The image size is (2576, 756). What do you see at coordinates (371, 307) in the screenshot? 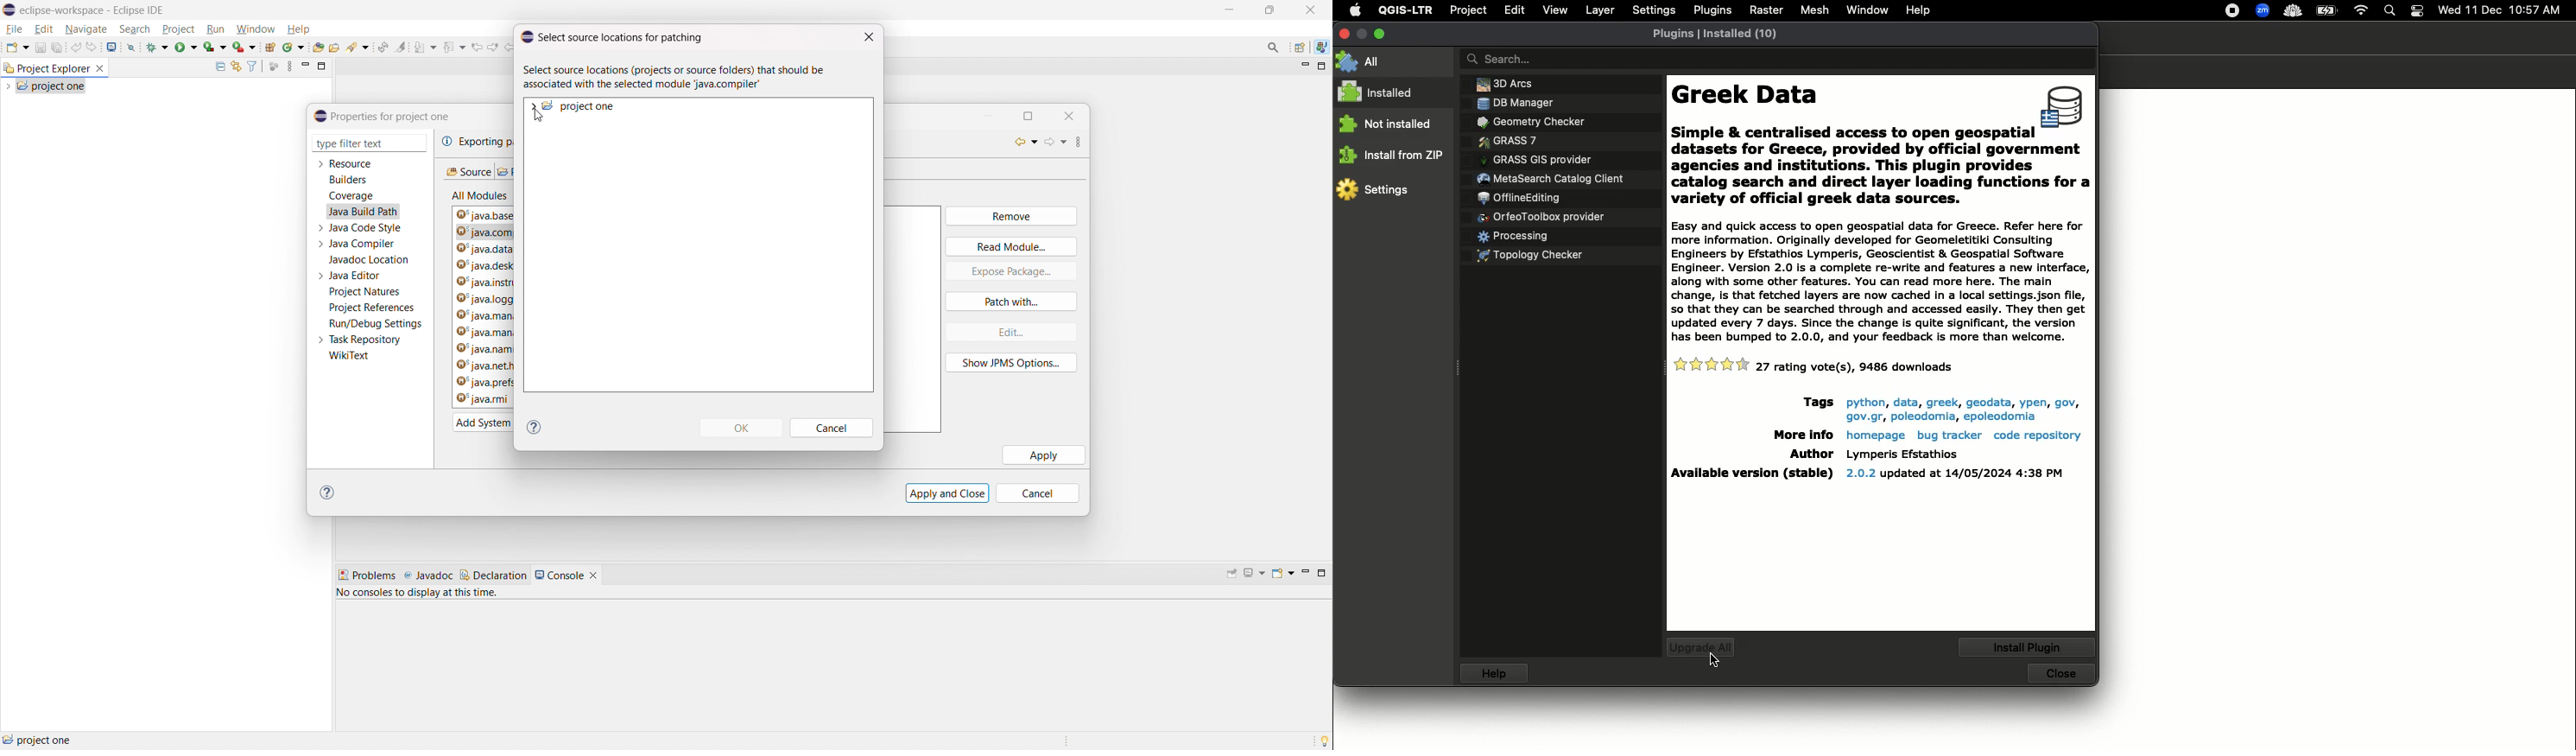
I see `project references` at bounding box center [371, 307].